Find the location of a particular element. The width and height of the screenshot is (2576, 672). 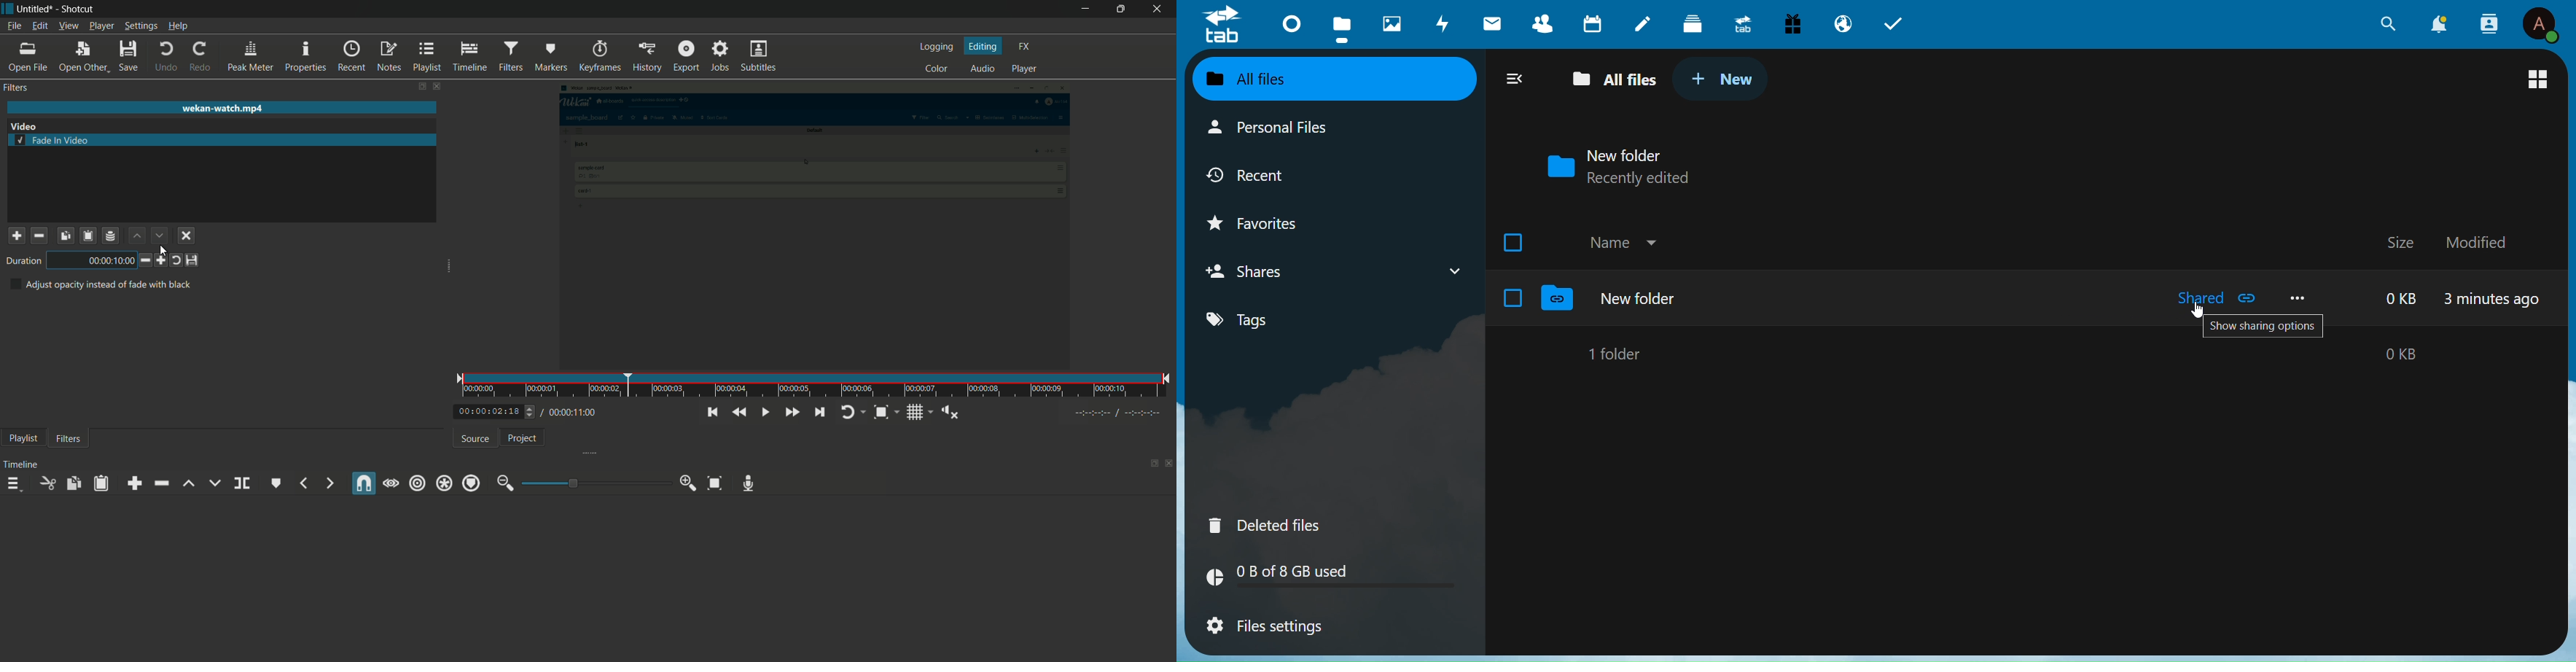

recent is located at coordinates (351, 57).